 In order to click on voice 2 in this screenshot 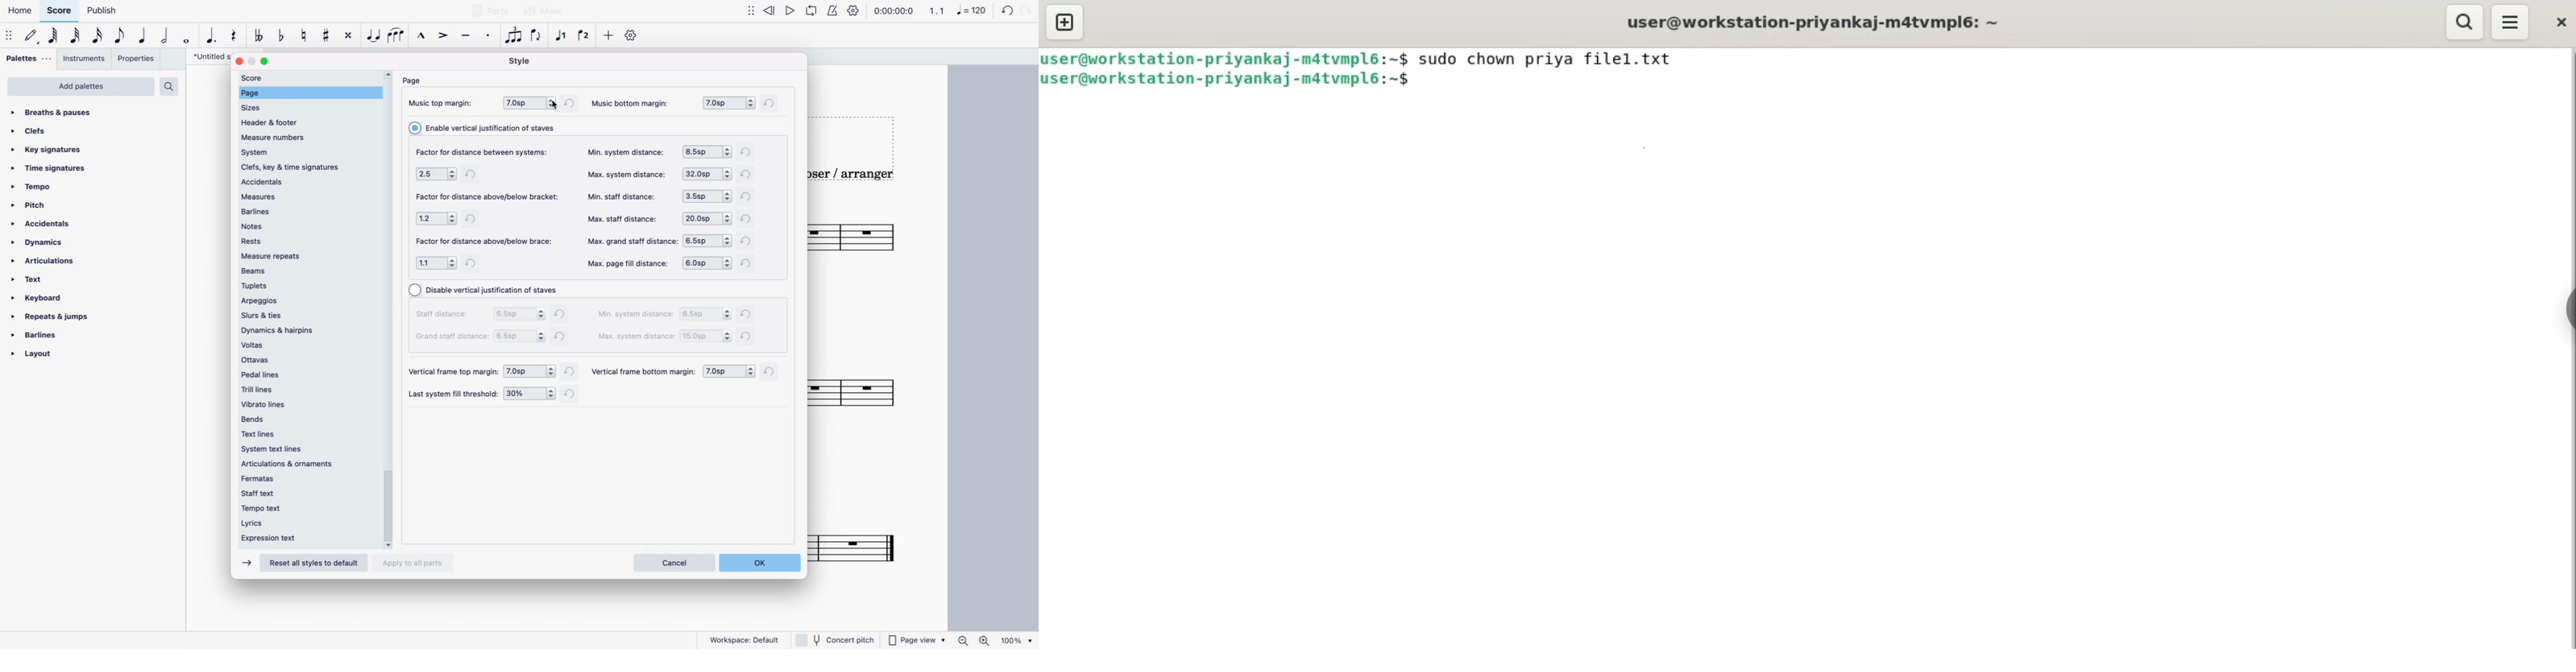, I will do `click(586, 36)`.